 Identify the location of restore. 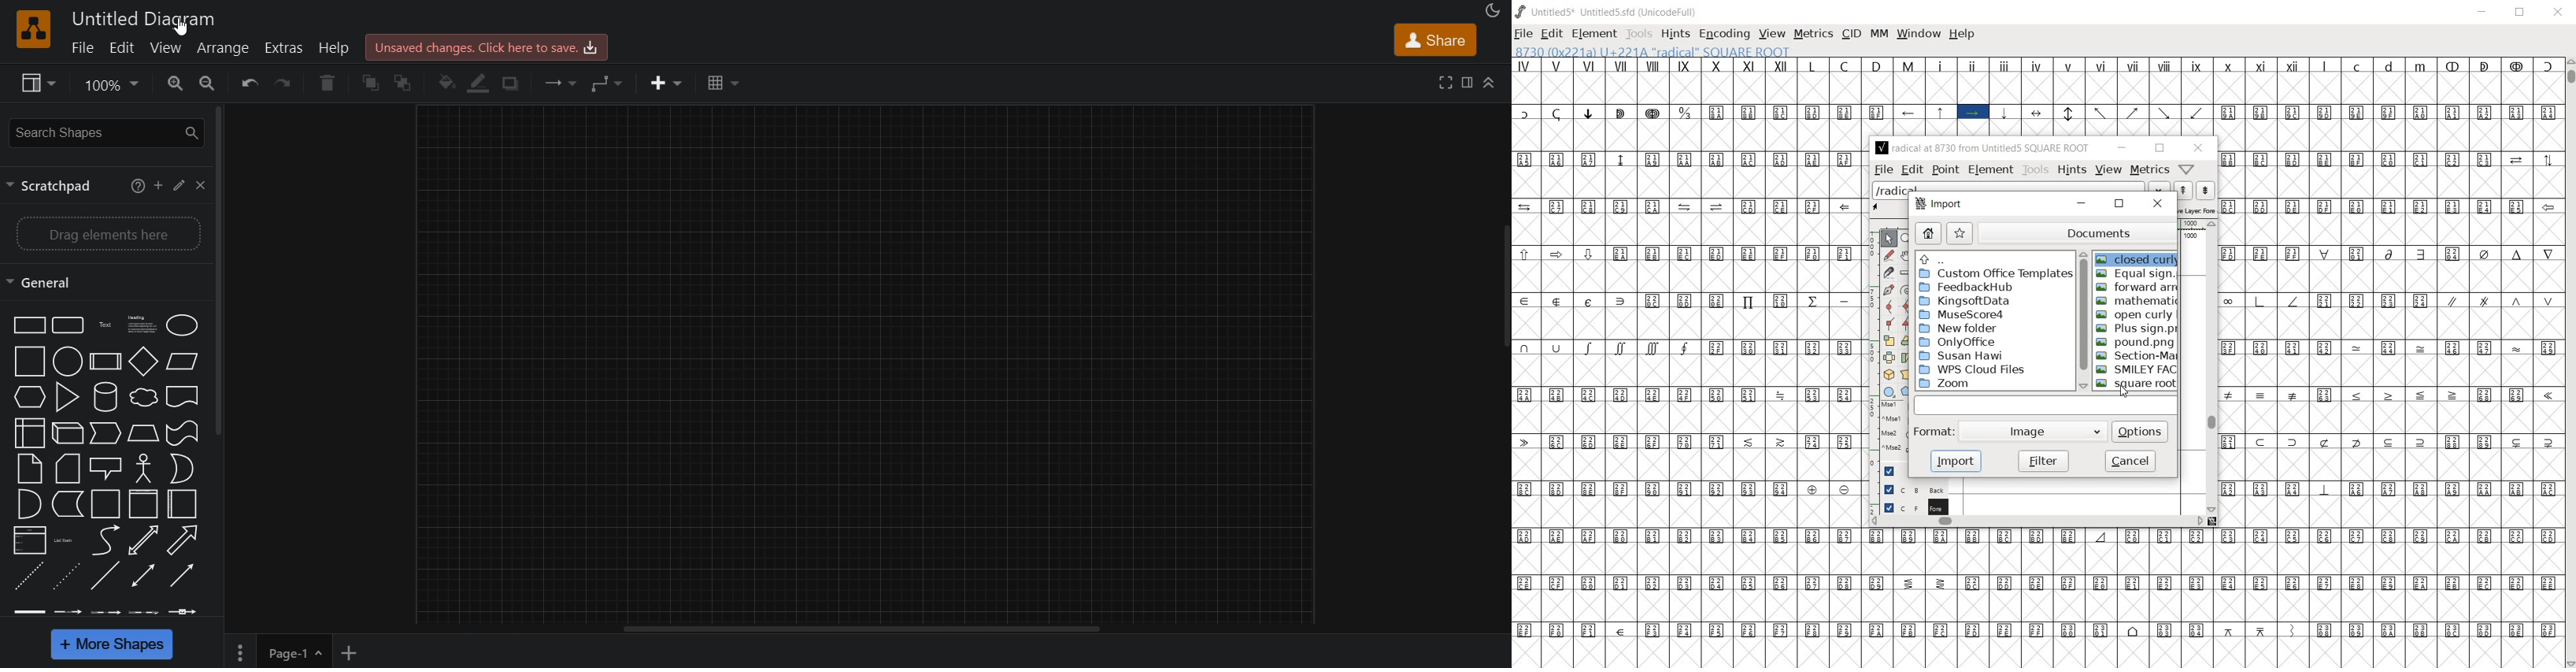
(2118, 204).